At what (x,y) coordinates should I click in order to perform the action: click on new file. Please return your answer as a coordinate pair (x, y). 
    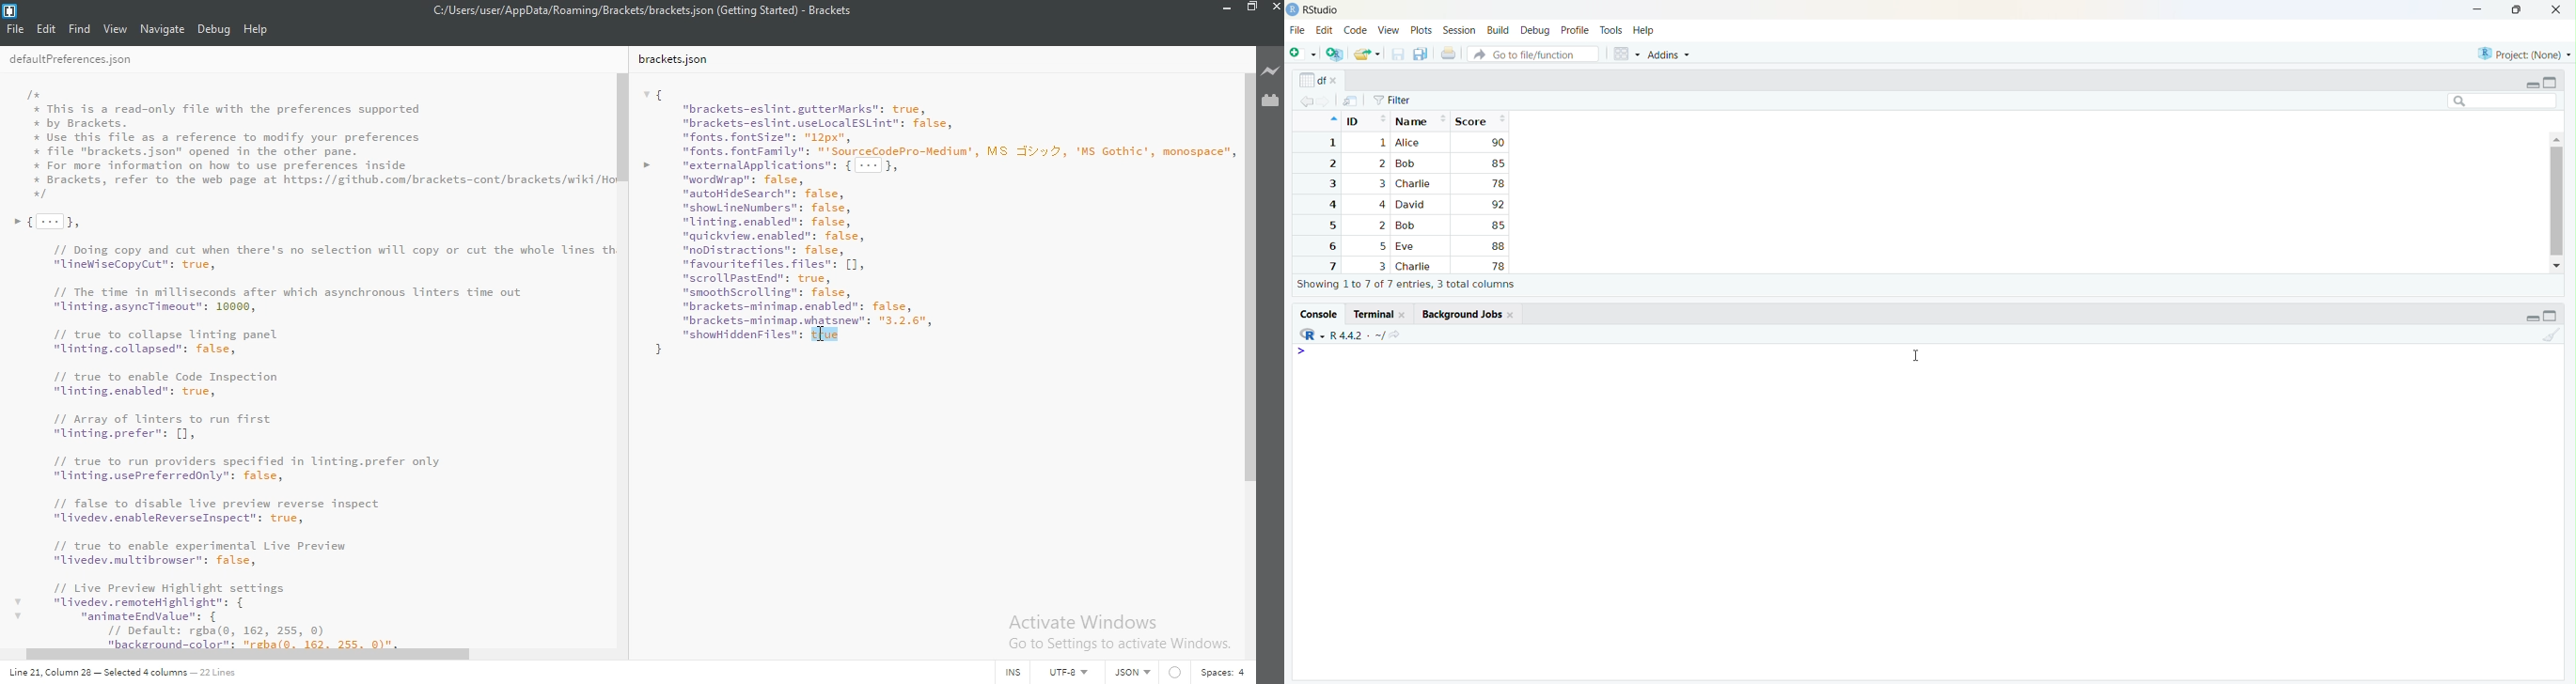
    Looking at the image, I should click on (1304, 53).